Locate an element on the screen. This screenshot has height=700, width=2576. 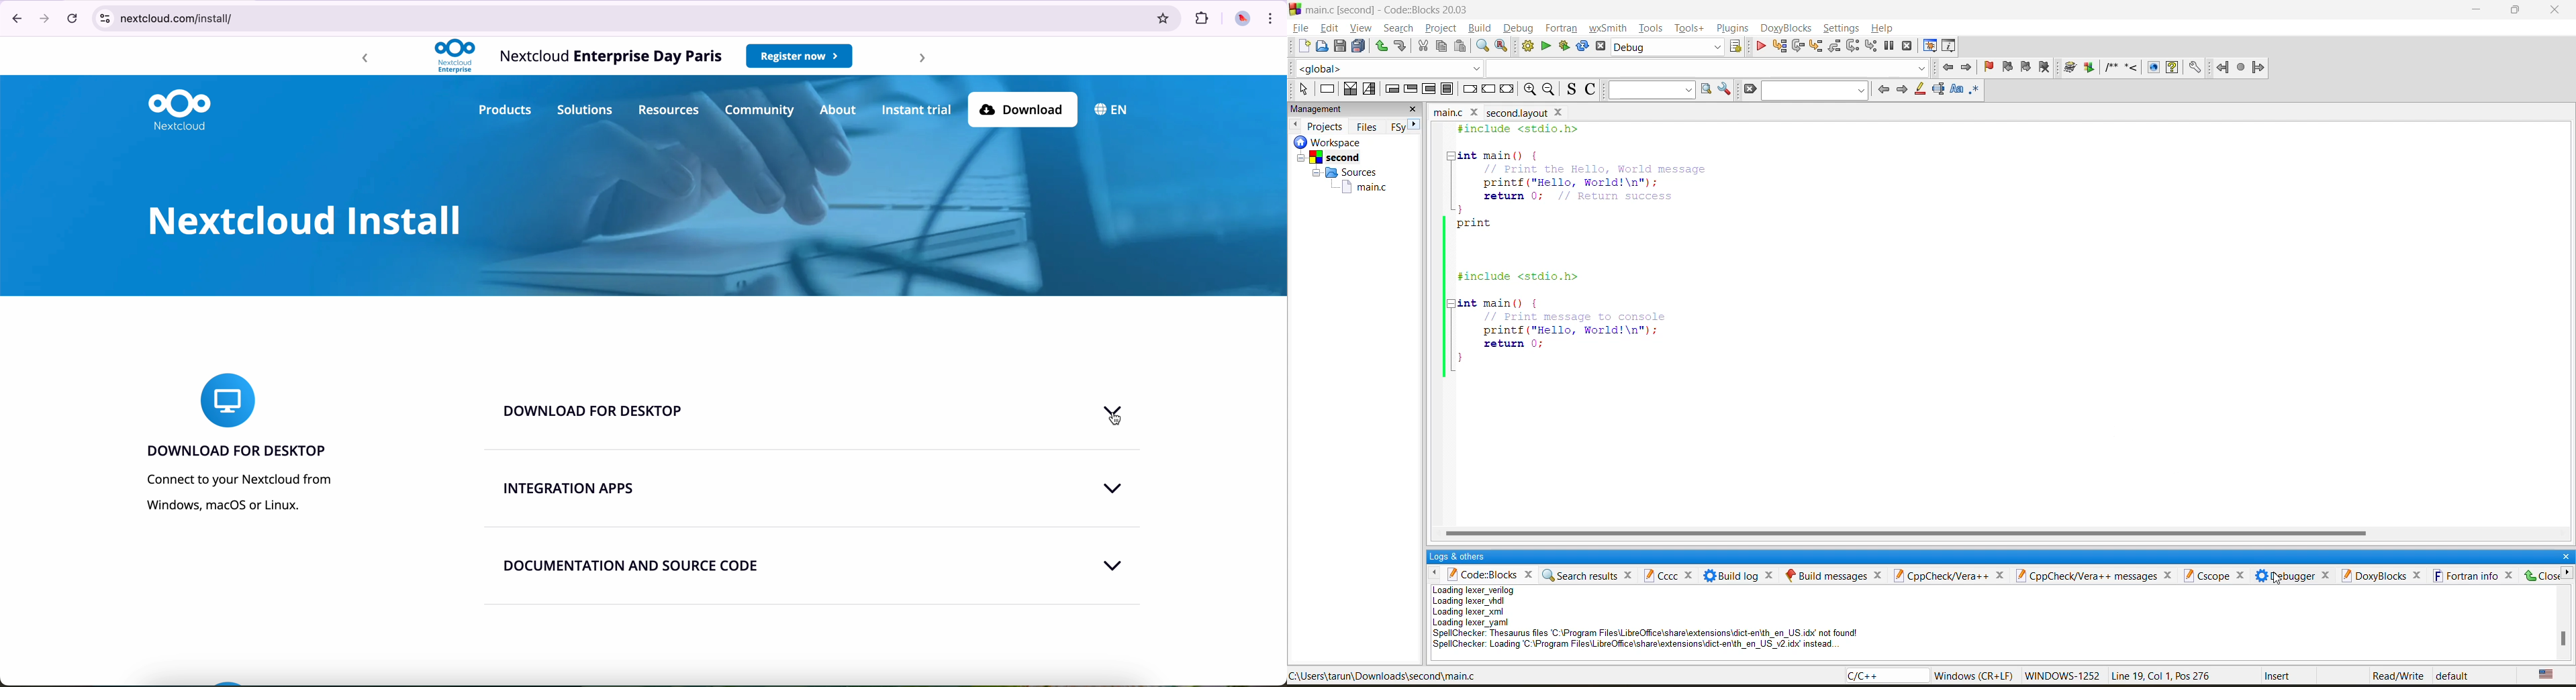
refresh the page is located at coordinates (75, 19).